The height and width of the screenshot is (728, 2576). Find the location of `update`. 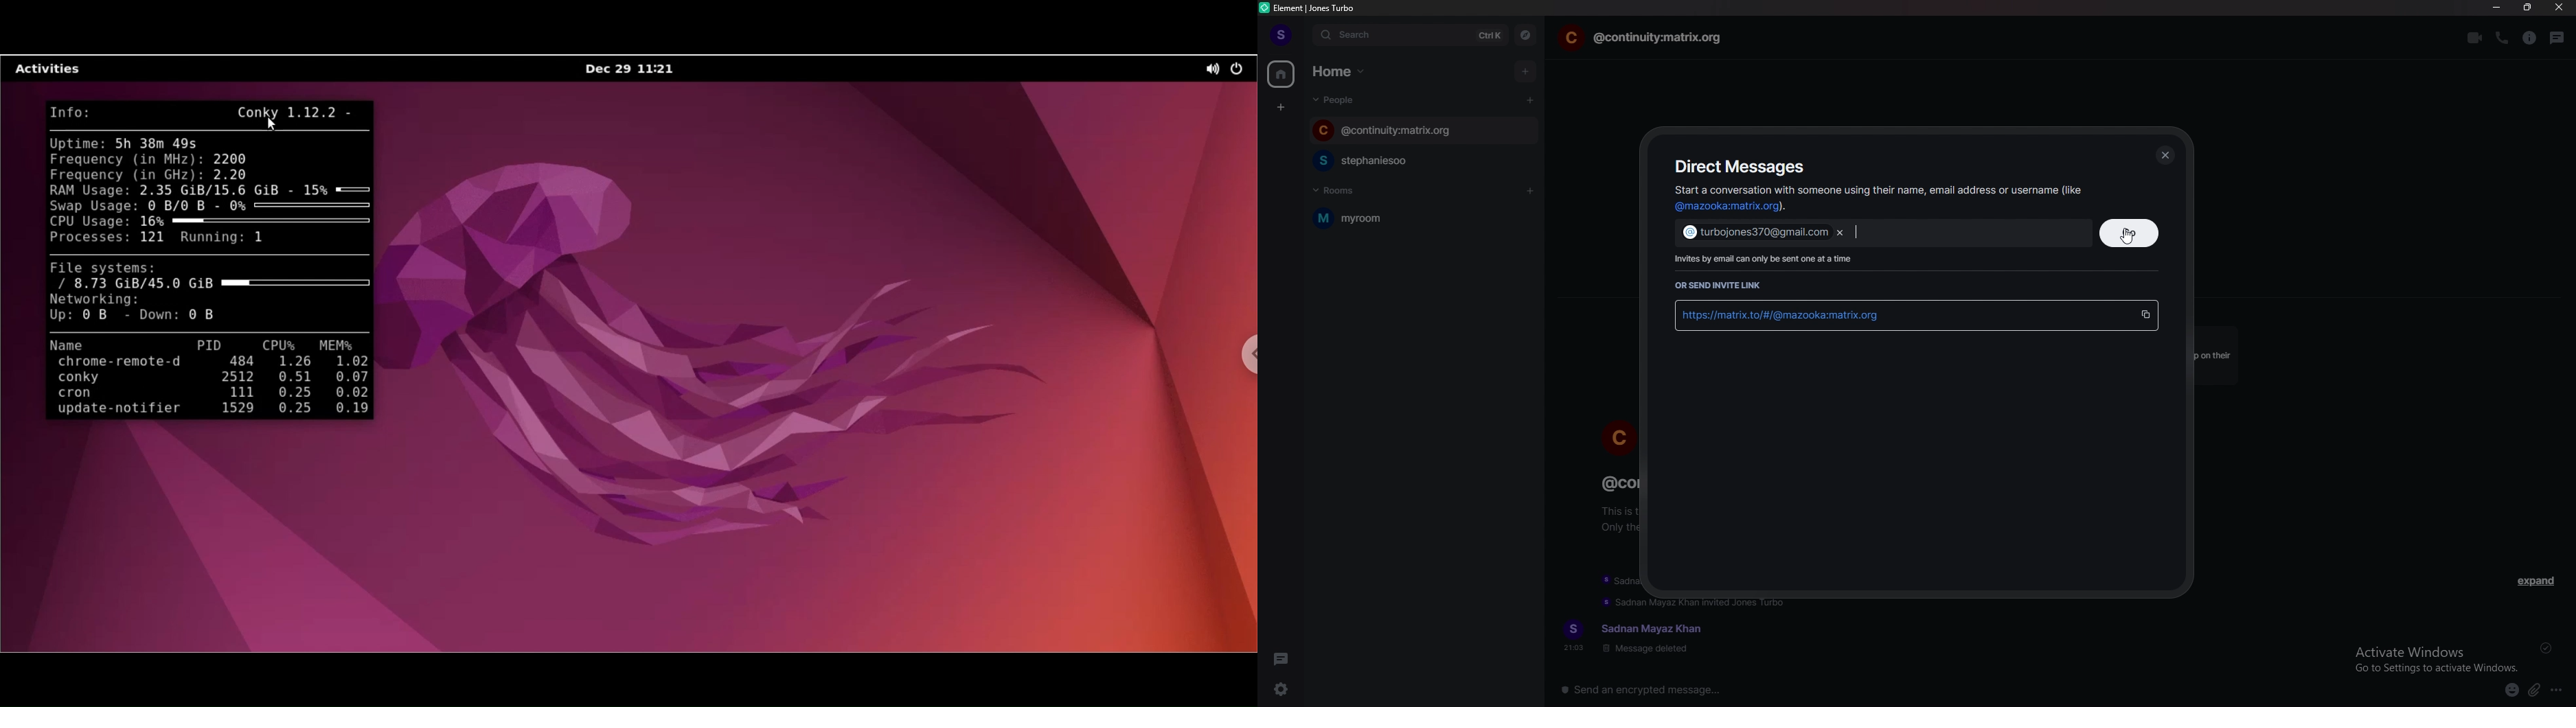

update is located at coordinates (1699, 604).